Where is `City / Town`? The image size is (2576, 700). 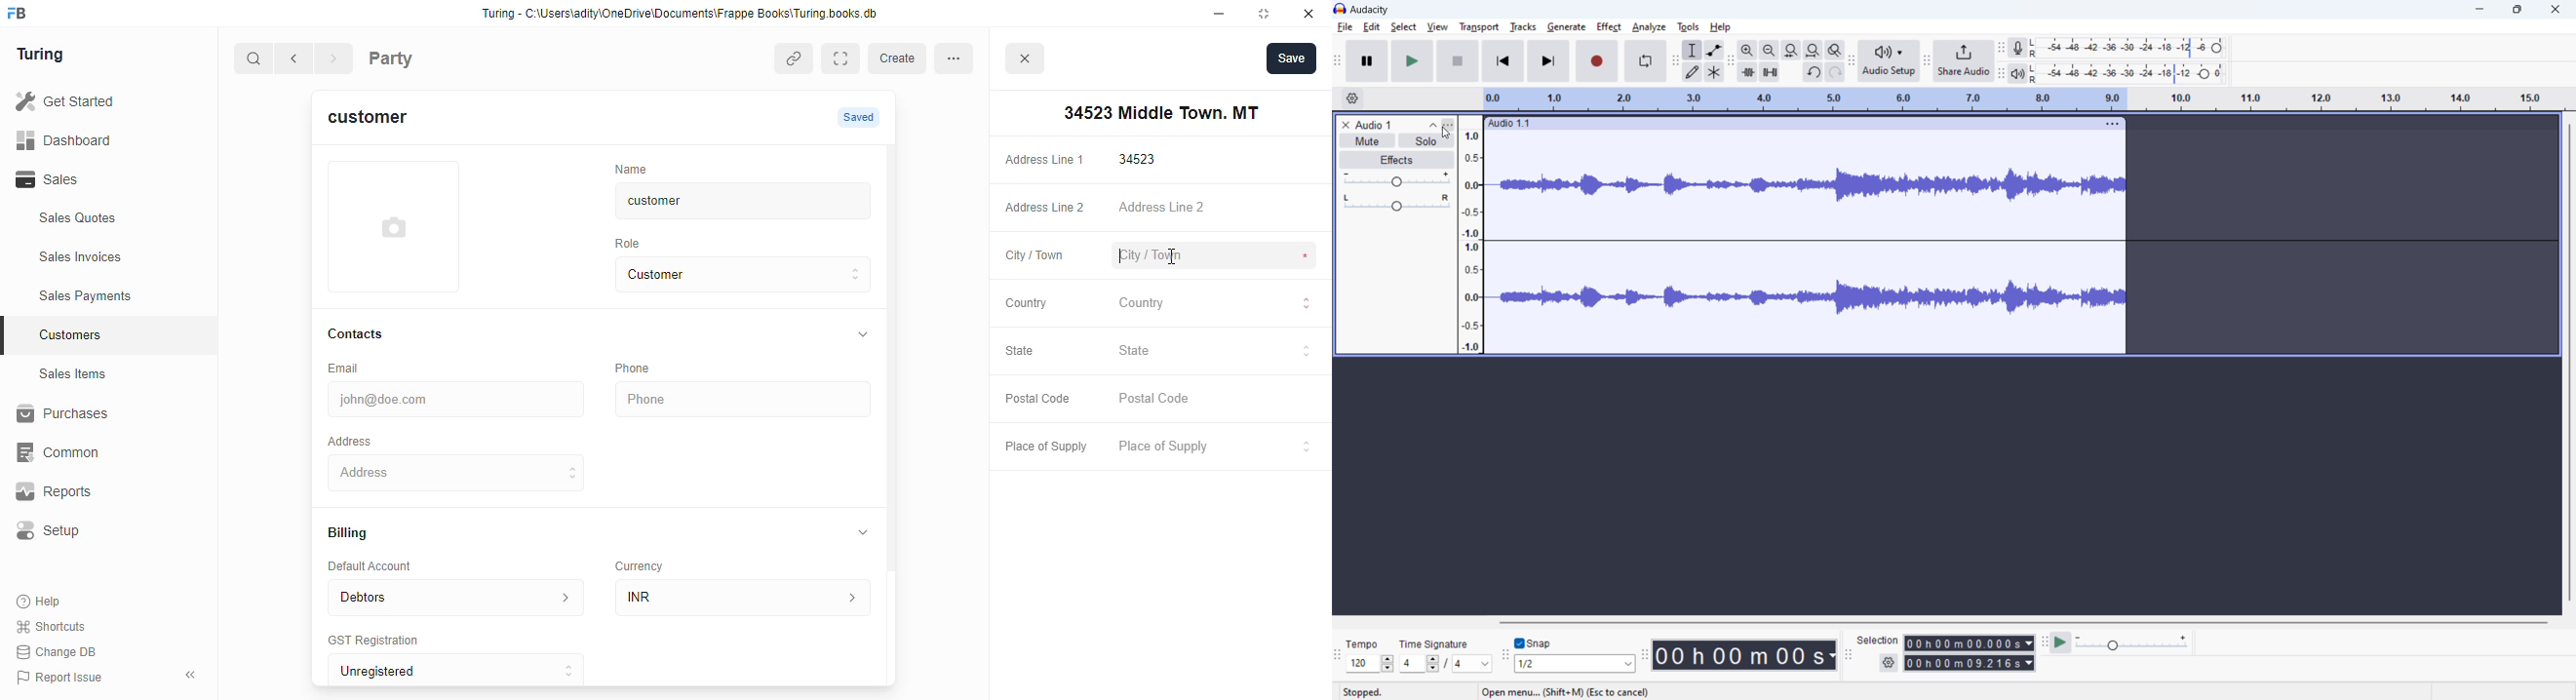
City / Town is located at coordinates (1034, 257).